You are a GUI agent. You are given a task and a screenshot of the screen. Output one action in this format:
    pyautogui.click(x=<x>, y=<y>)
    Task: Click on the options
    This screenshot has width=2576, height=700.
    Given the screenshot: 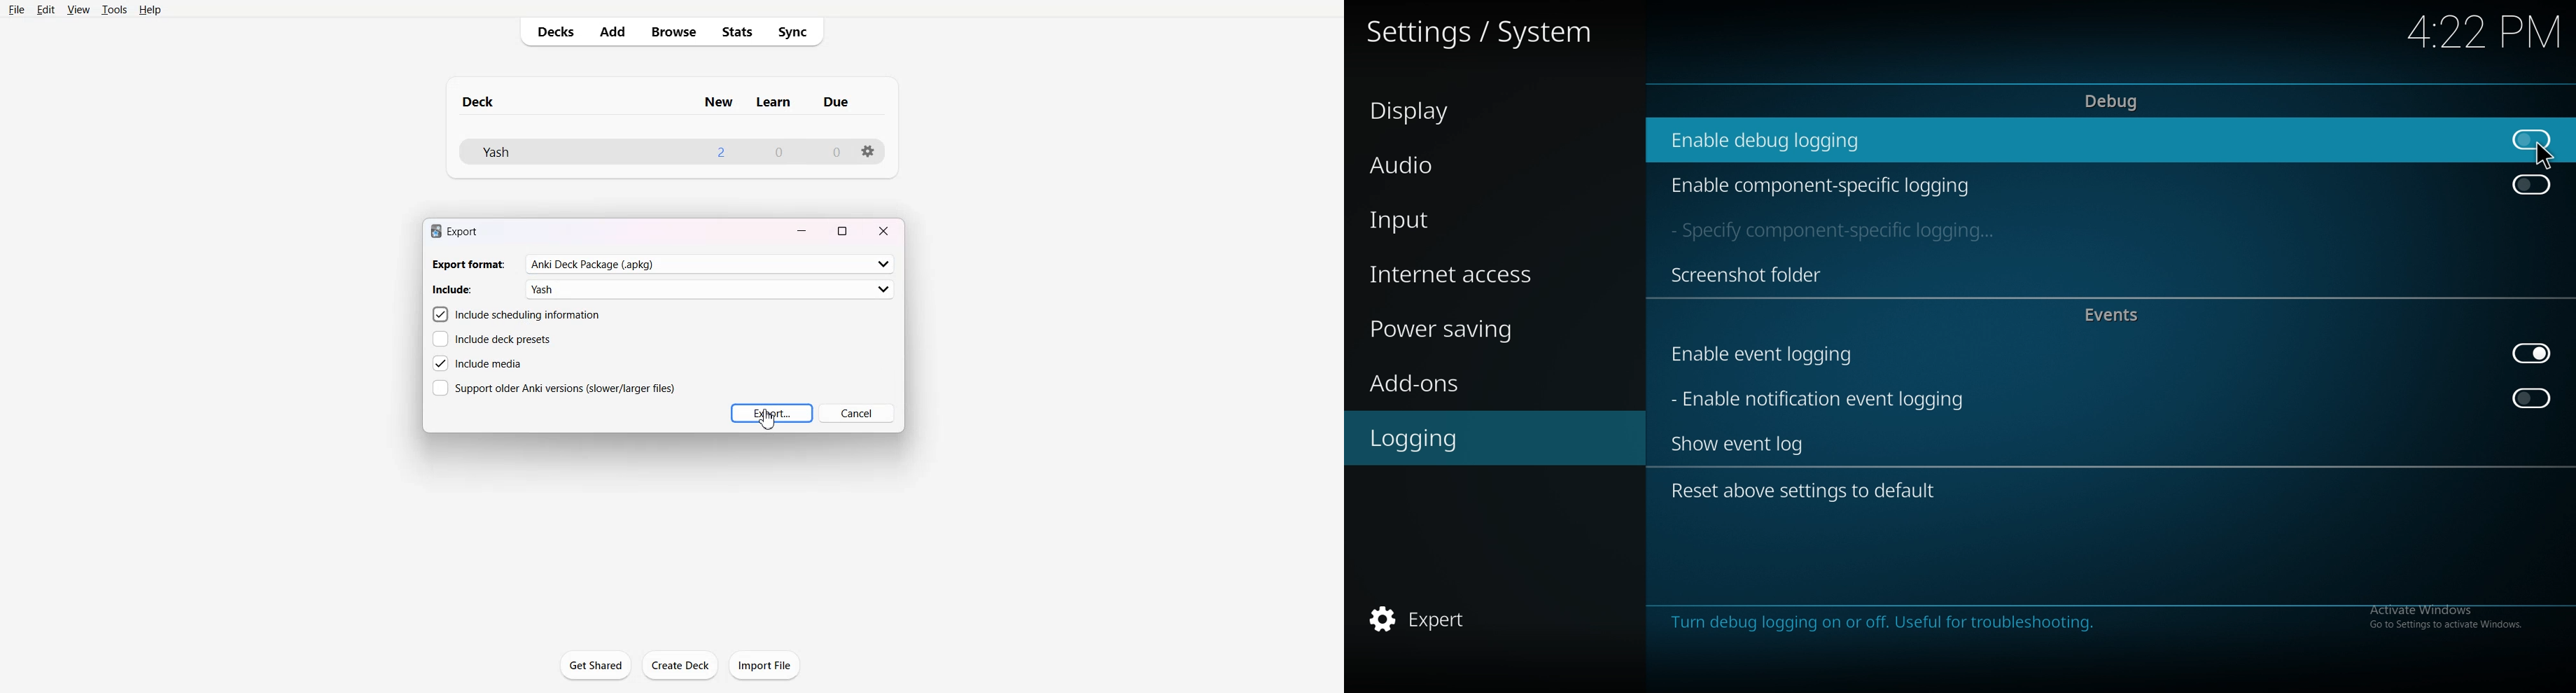 What is the action you would take?
    pyautogui.click(x=868, y=151)
    